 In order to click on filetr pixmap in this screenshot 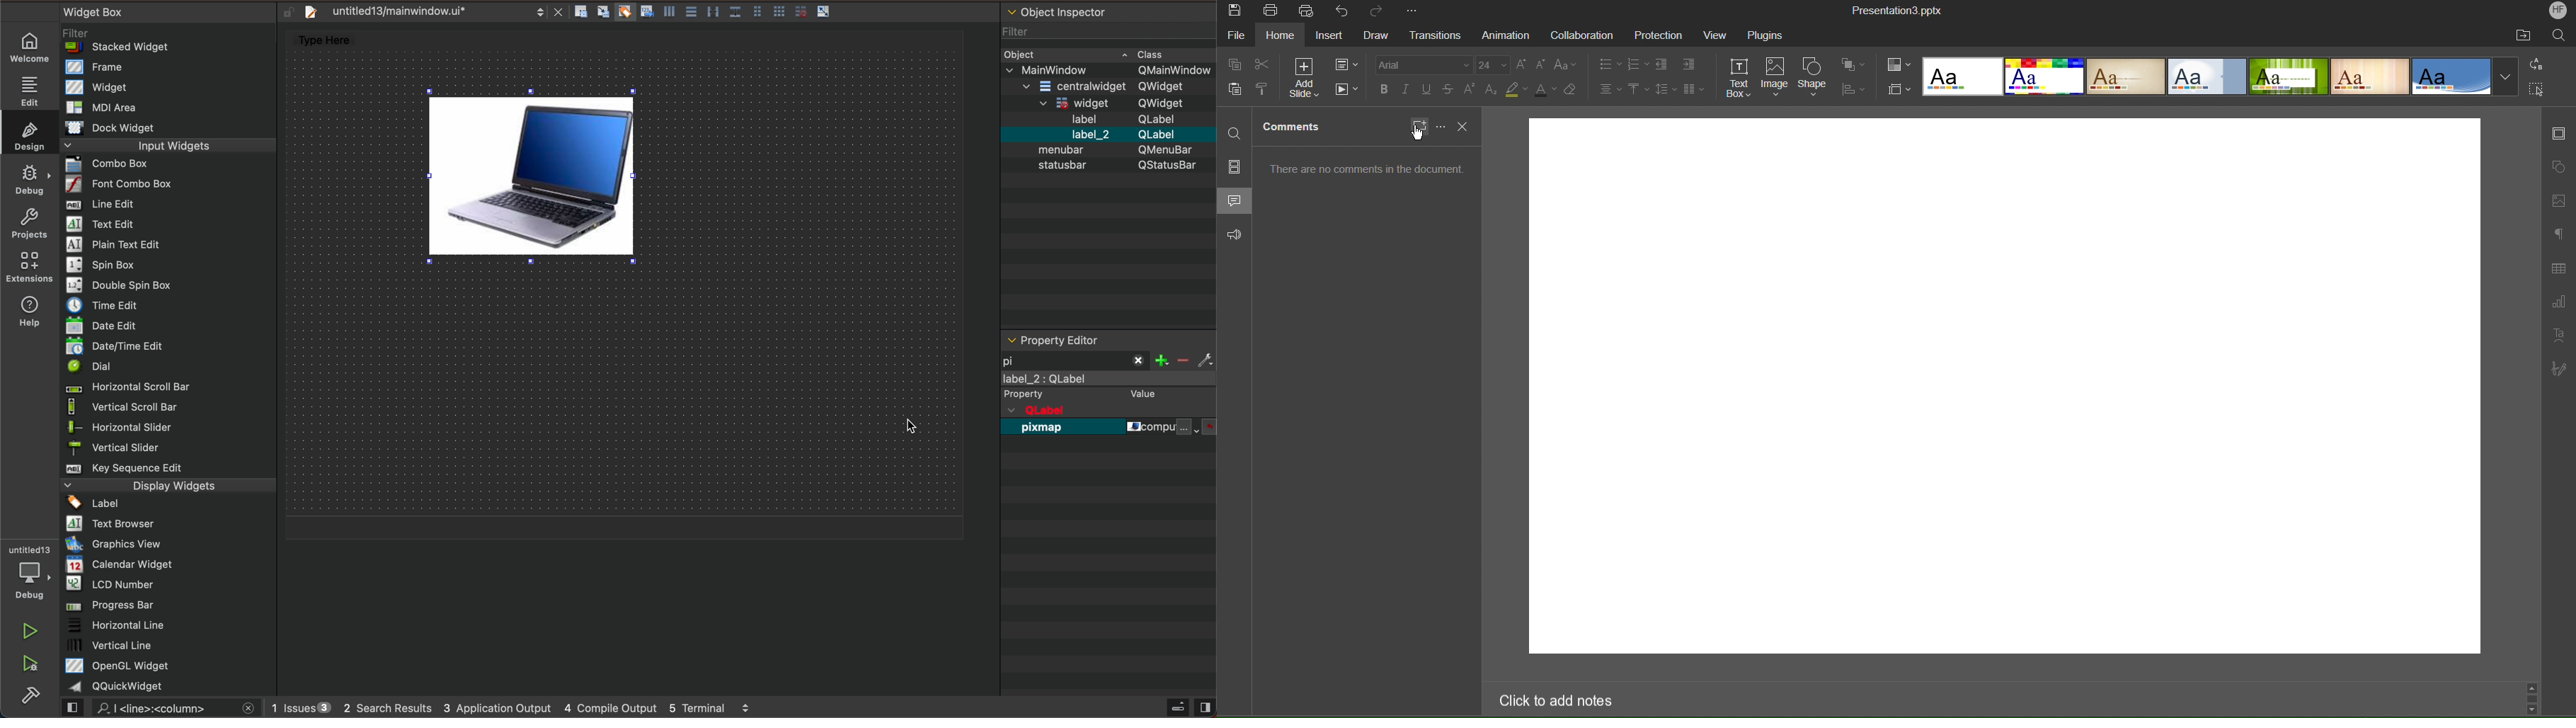, I will do `click(1076, 359)`.